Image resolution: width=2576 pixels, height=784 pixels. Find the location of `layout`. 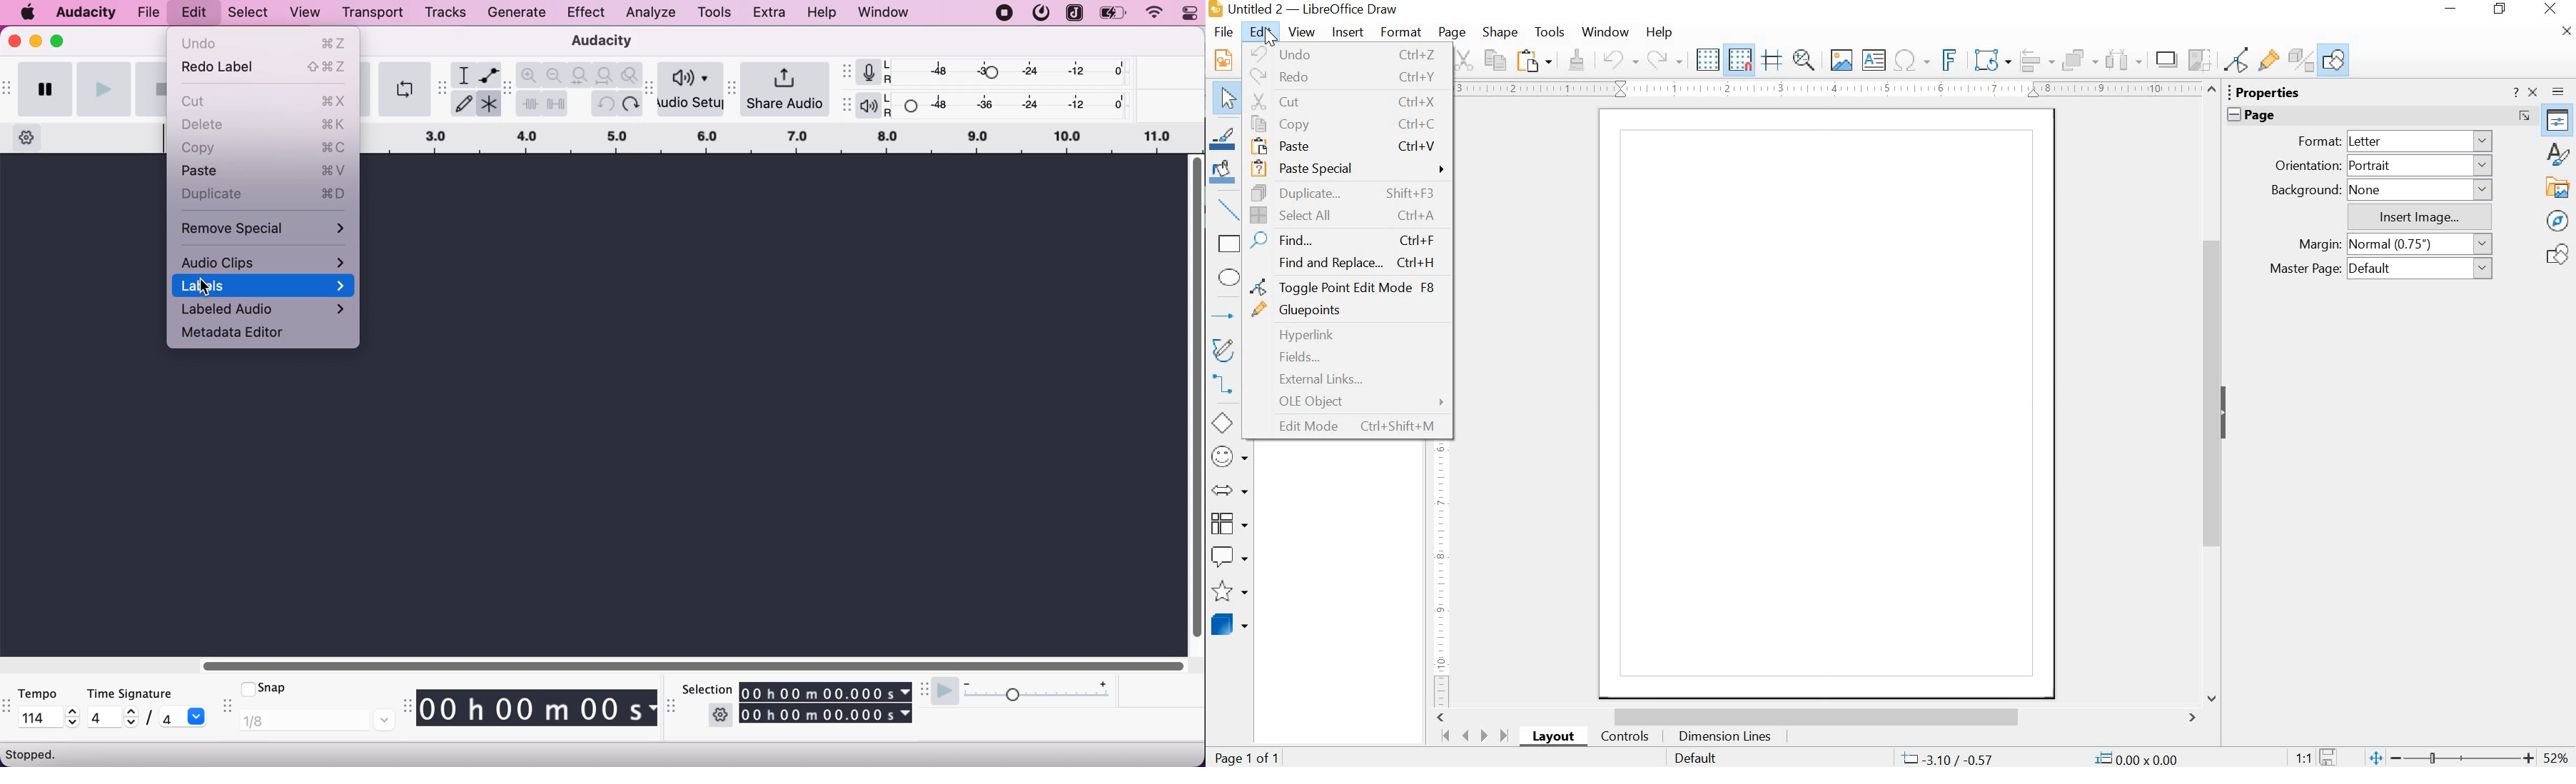

layout is located at coordinates (1555, 738).